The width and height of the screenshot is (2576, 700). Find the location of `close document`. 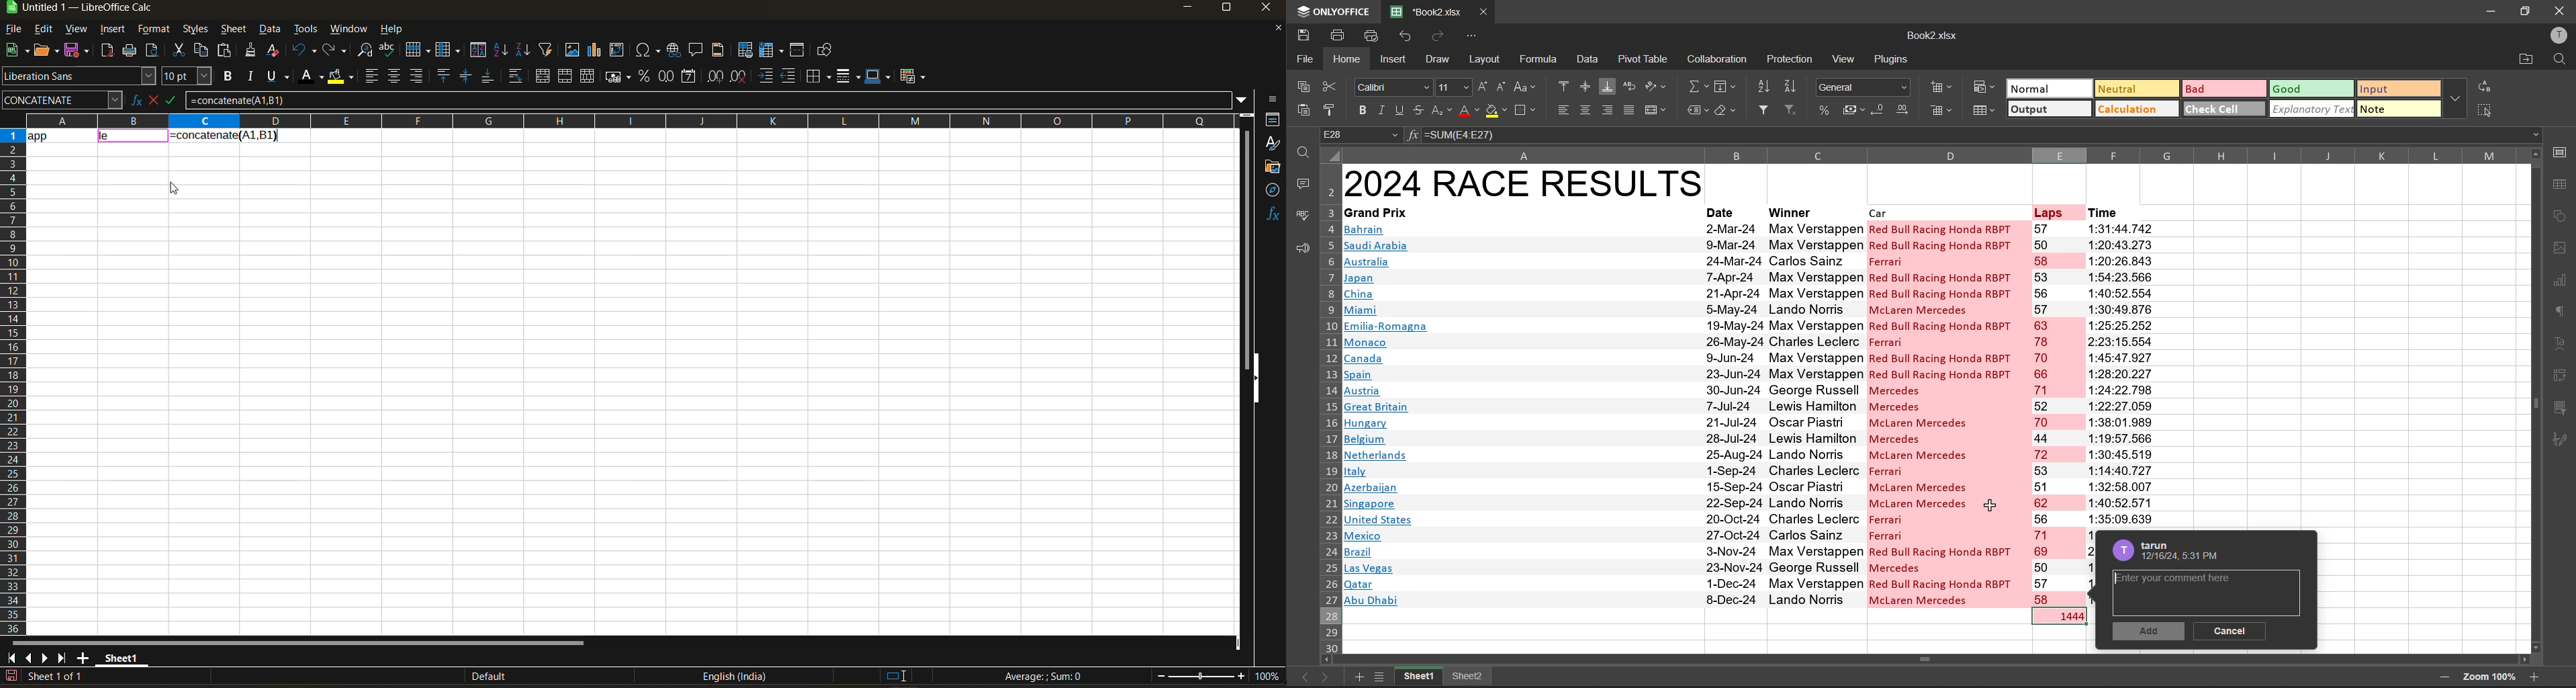

close document is located at coordinates (1273, 32).